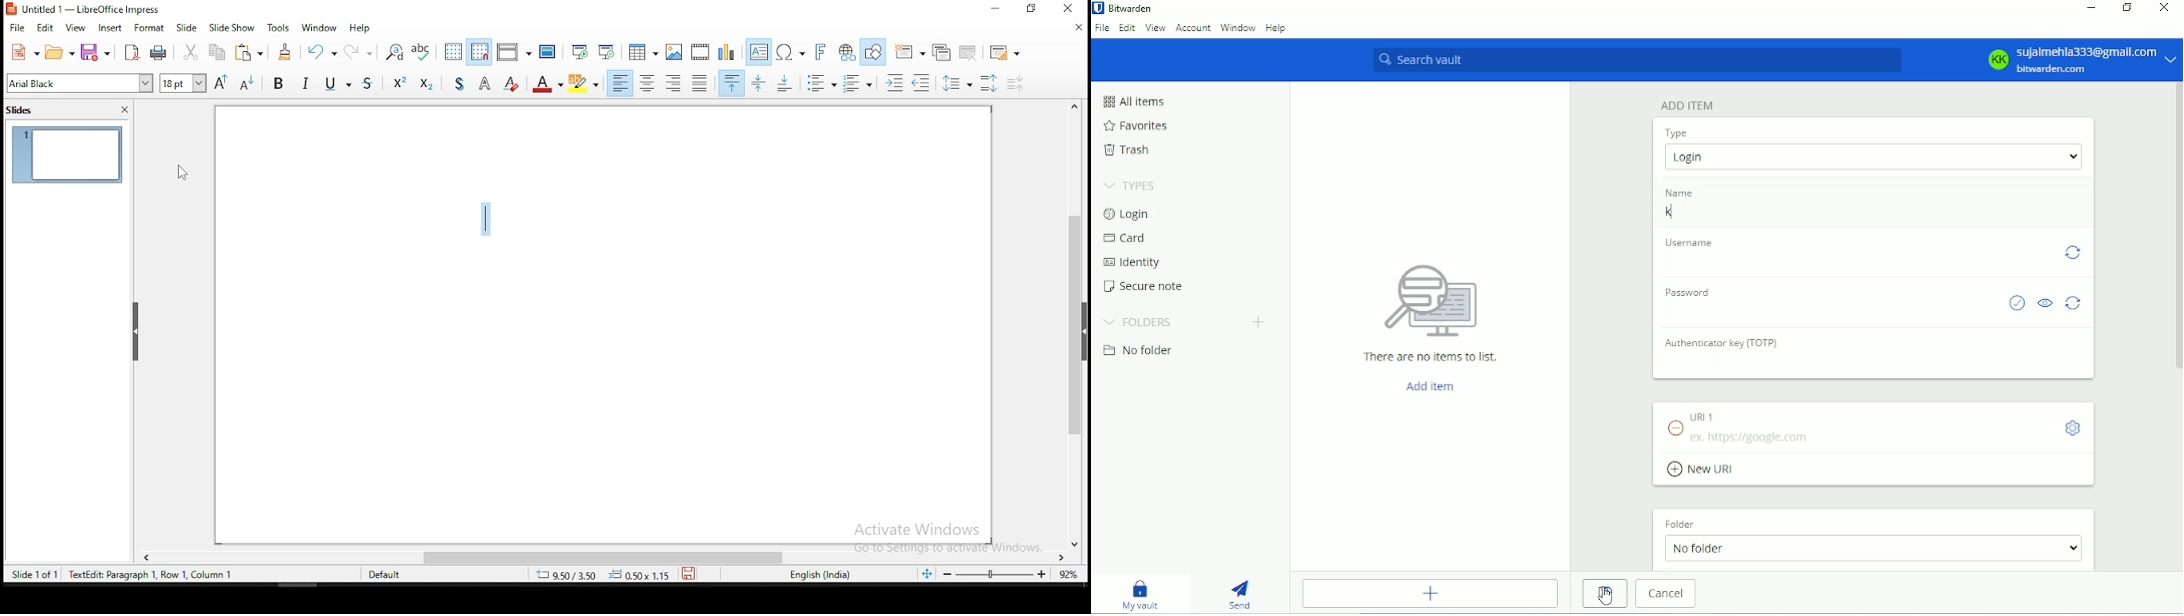 The height and width of the screenshot is (616, 2184). I want to click on fit slide to current window, so click(930, 573).